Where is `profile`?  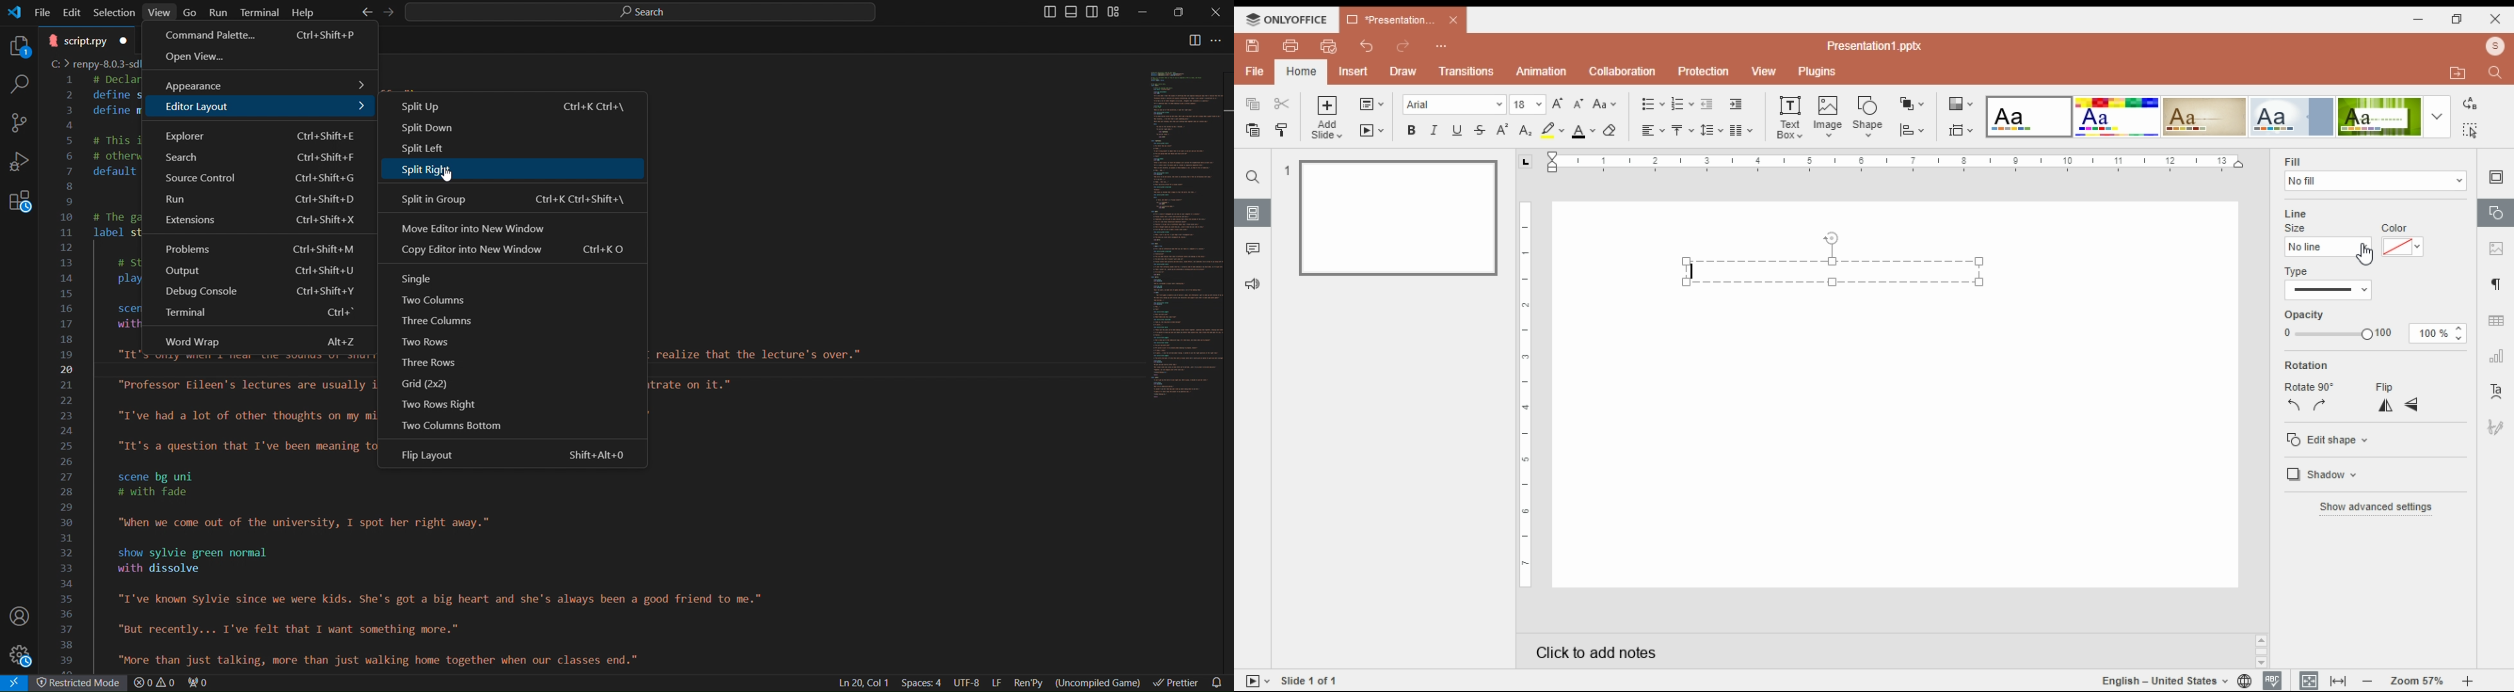
profile is located at coordinates (2494, 46).